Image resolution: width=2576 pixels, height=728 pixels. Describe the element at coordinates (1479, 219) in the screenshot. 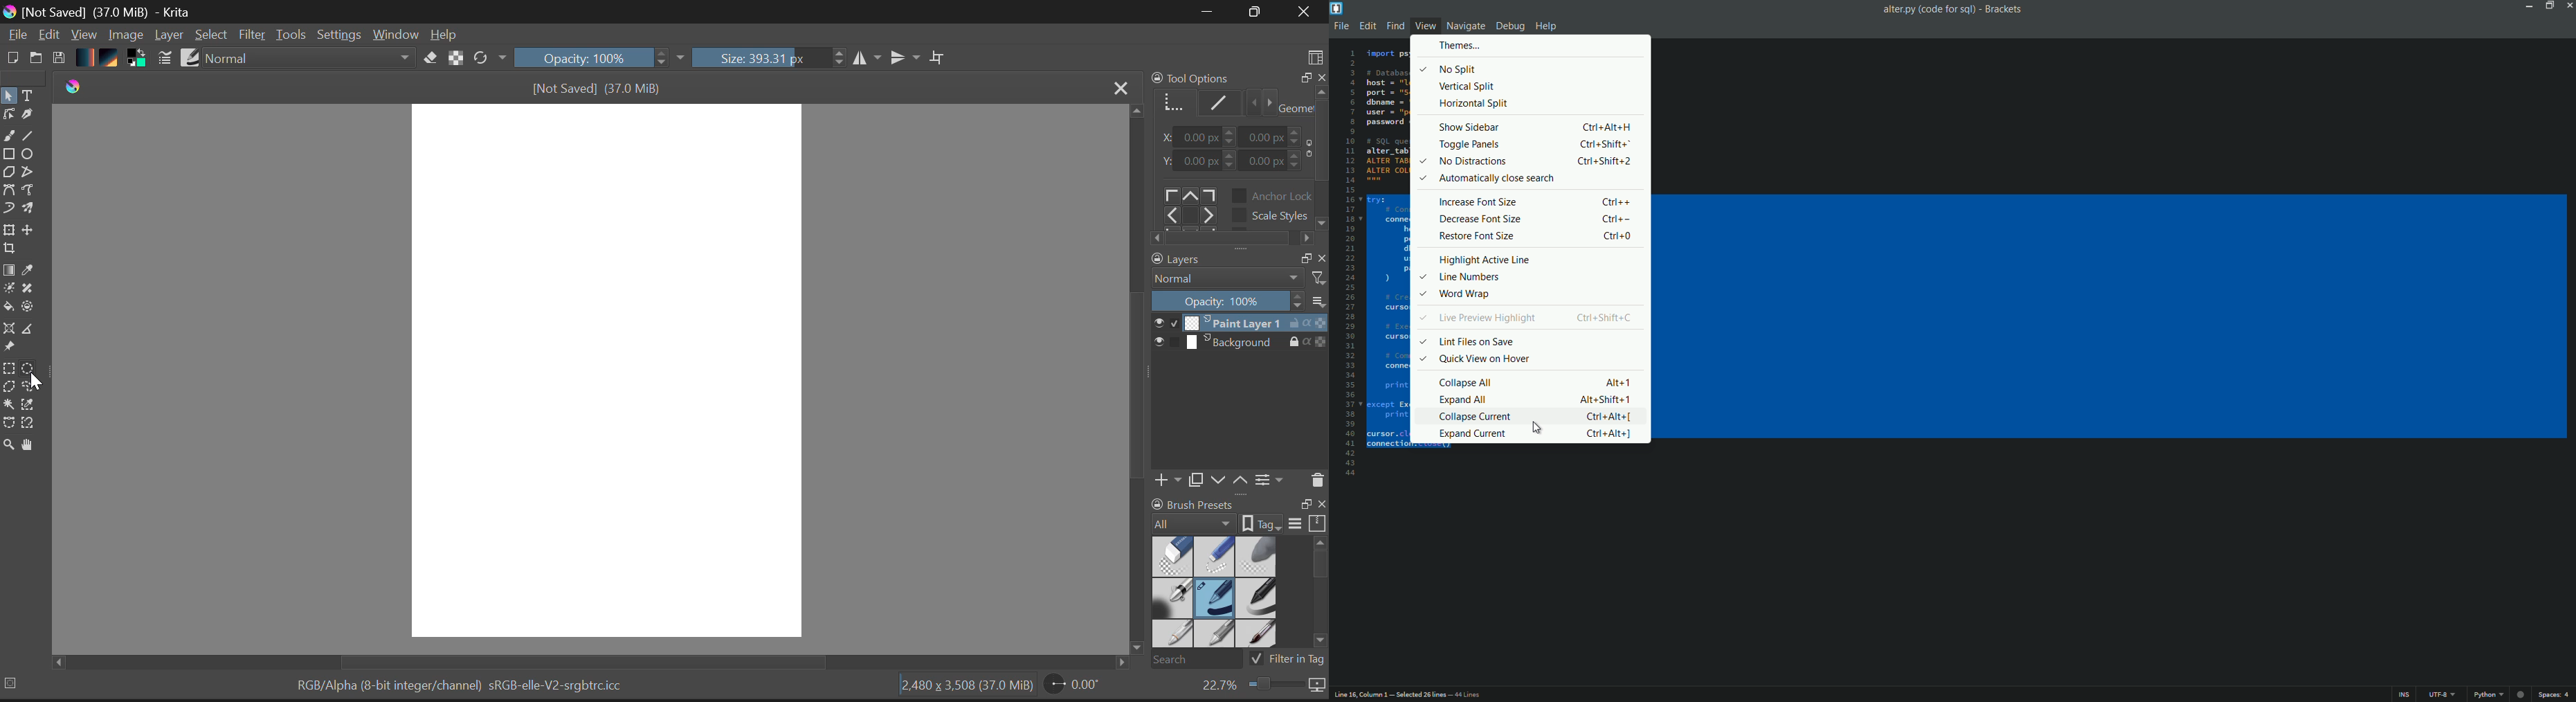

I see `decrease font size` at that location.